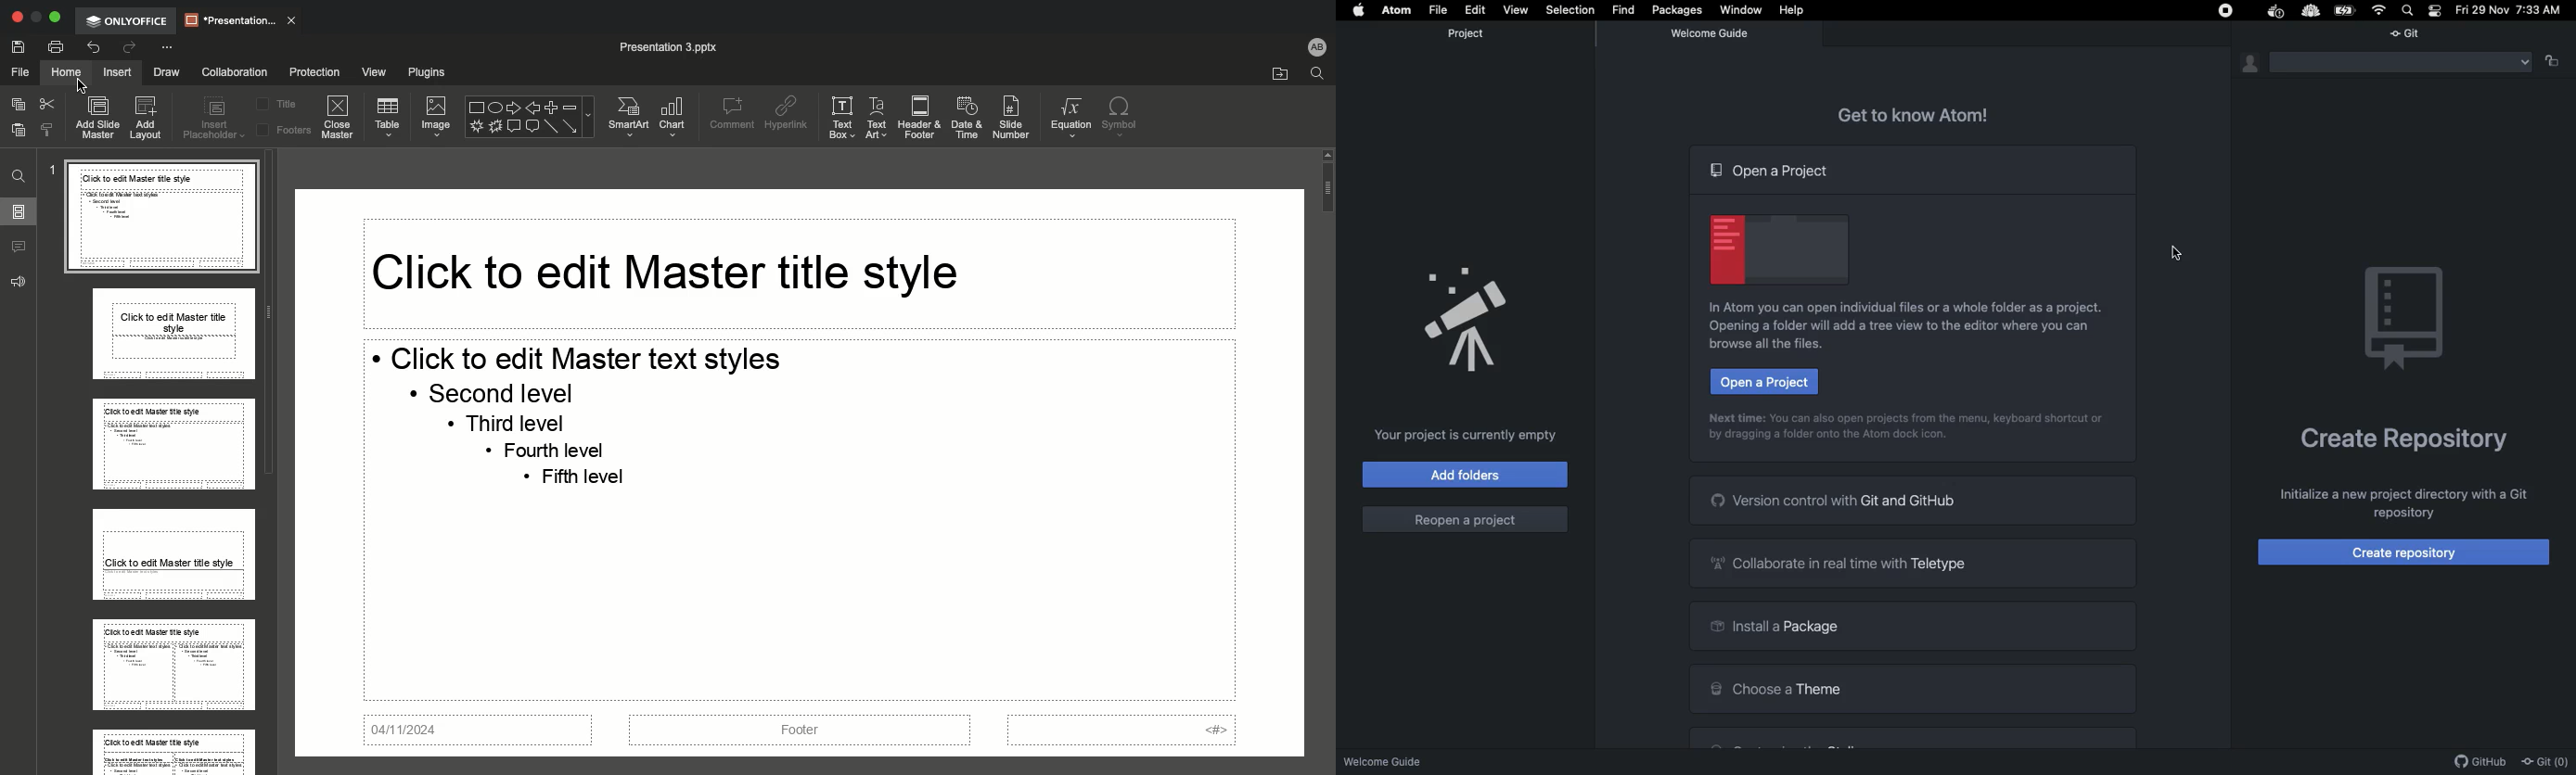 This screenshot has width=2576, height=784. I want to click on <#>, so click(1121, 731).